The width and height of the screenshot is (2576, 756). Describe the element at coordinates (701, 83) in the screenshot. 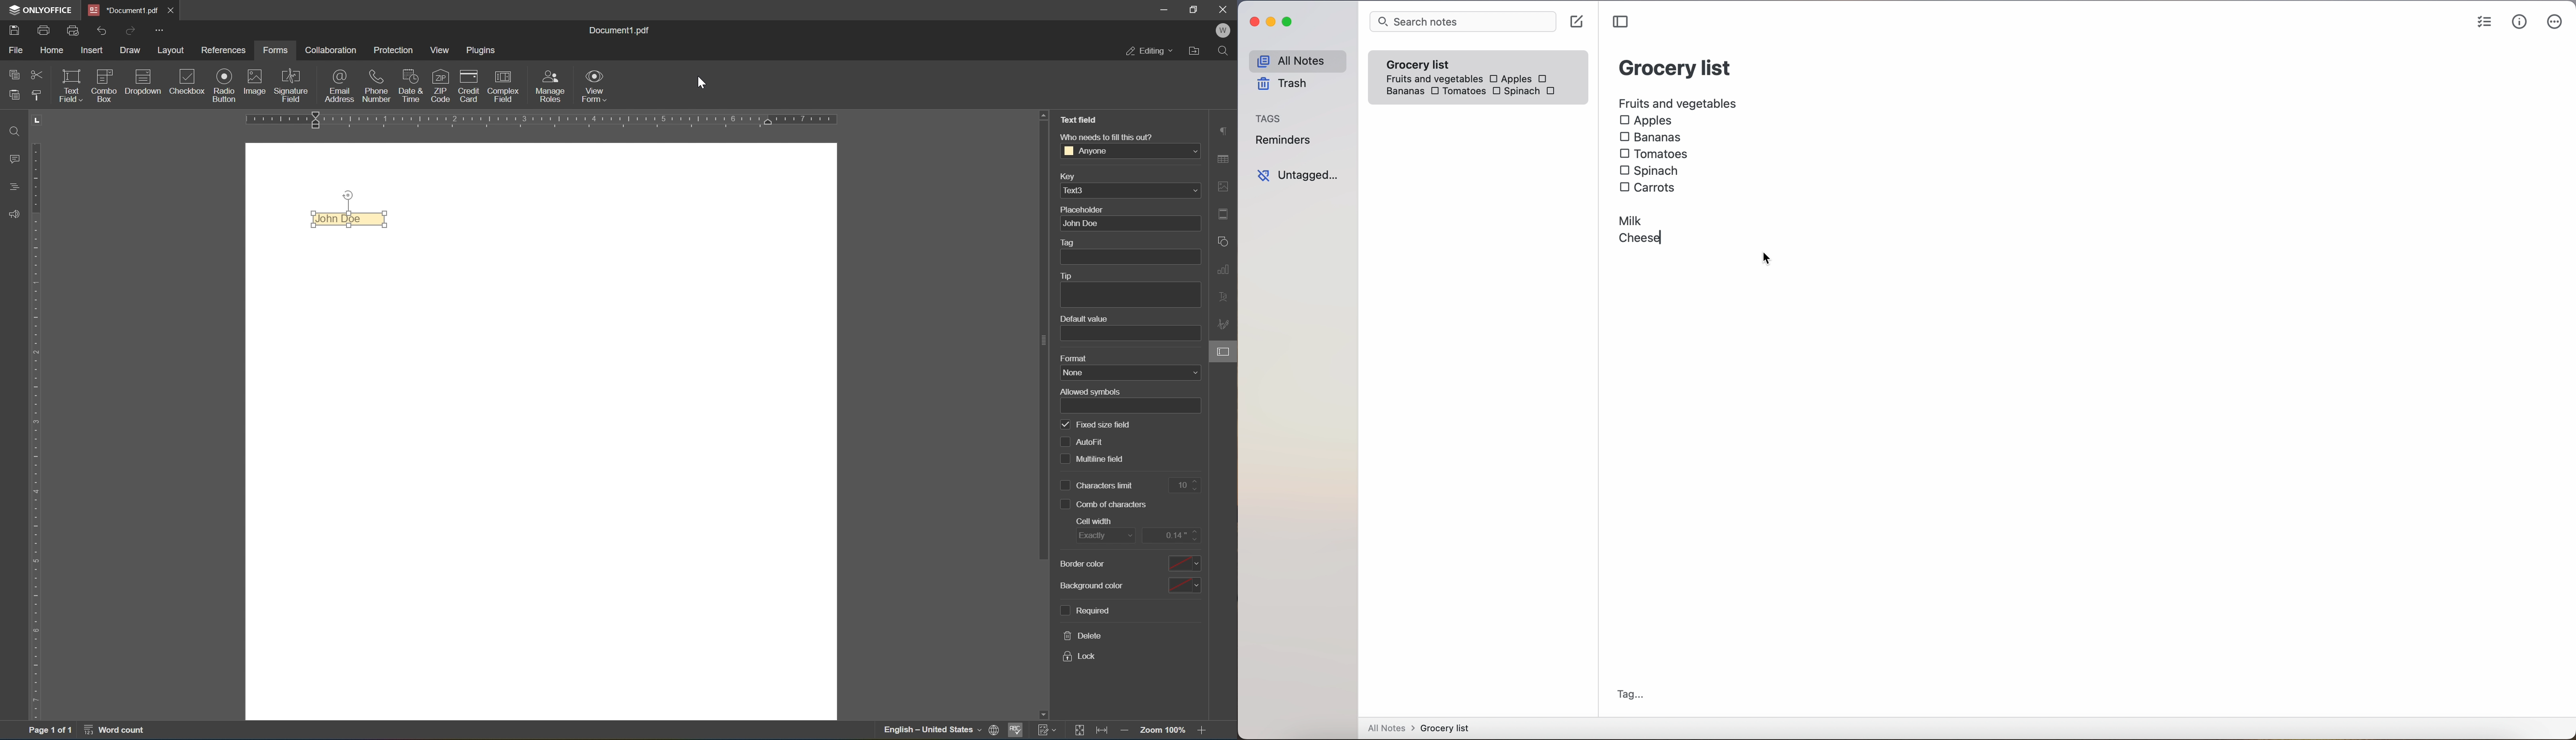

I see `cursor` at that location.